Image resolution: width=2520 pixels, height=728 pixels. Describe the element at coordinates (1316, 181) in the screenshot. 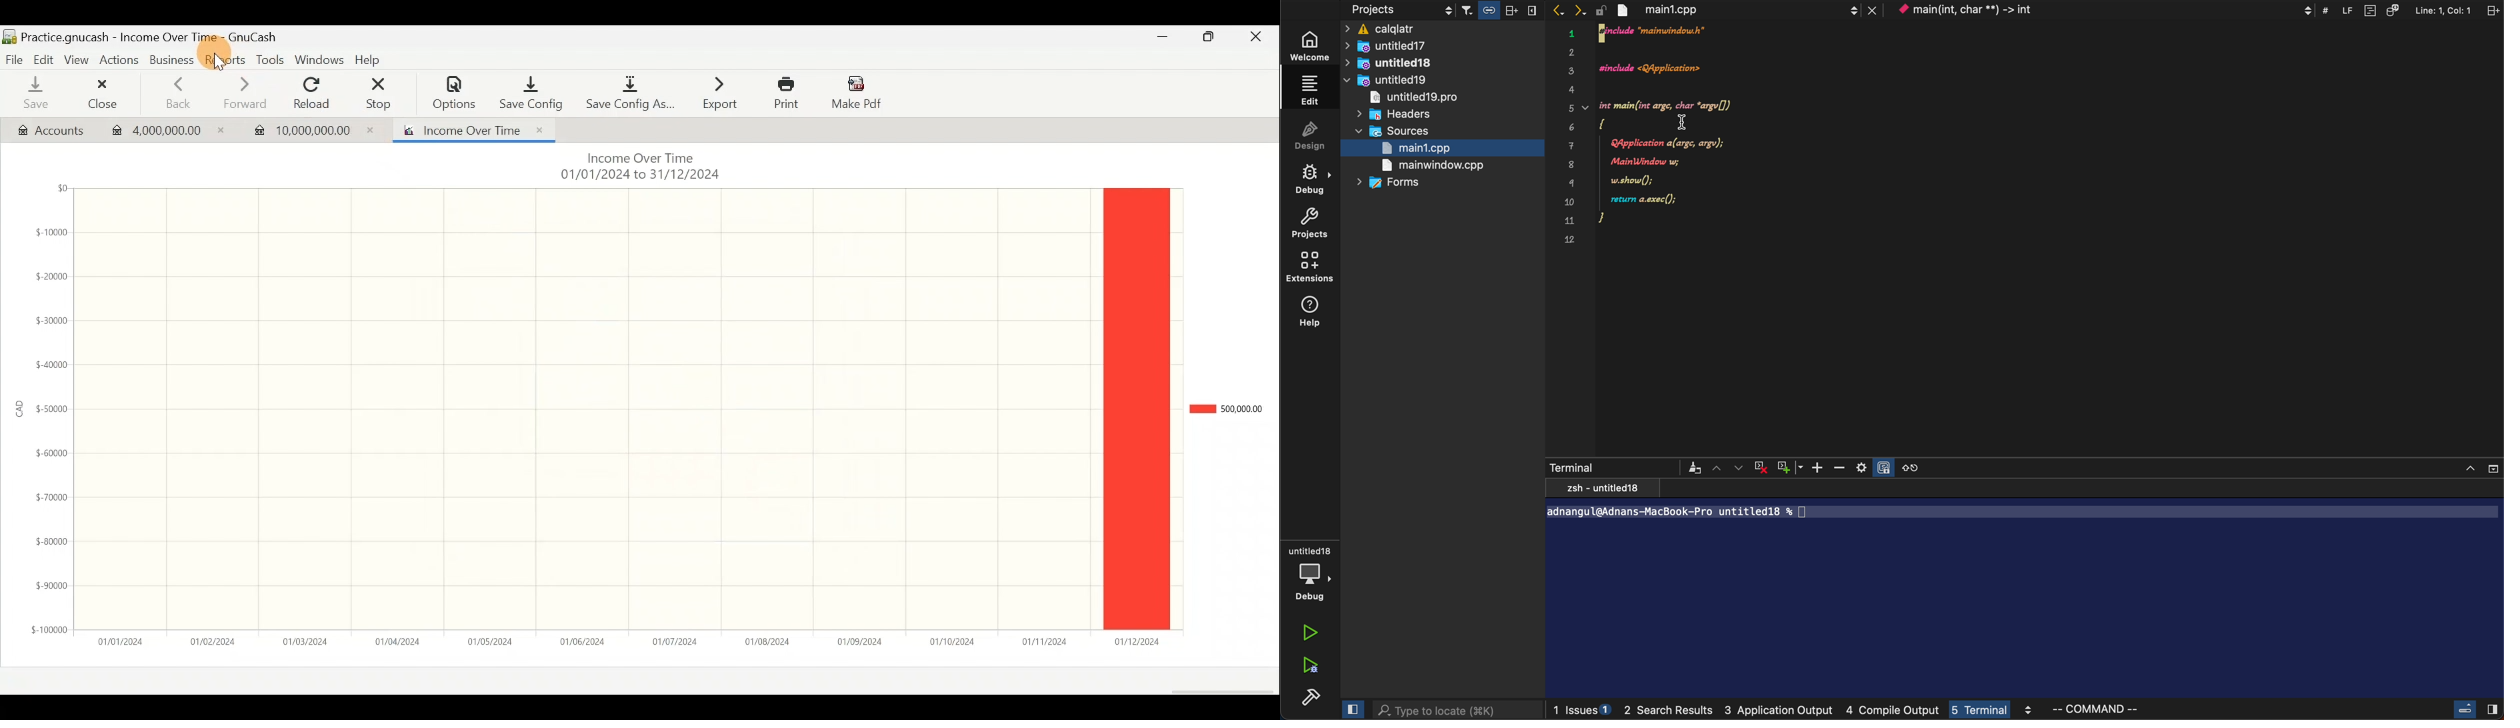

I see `debug` at that location.